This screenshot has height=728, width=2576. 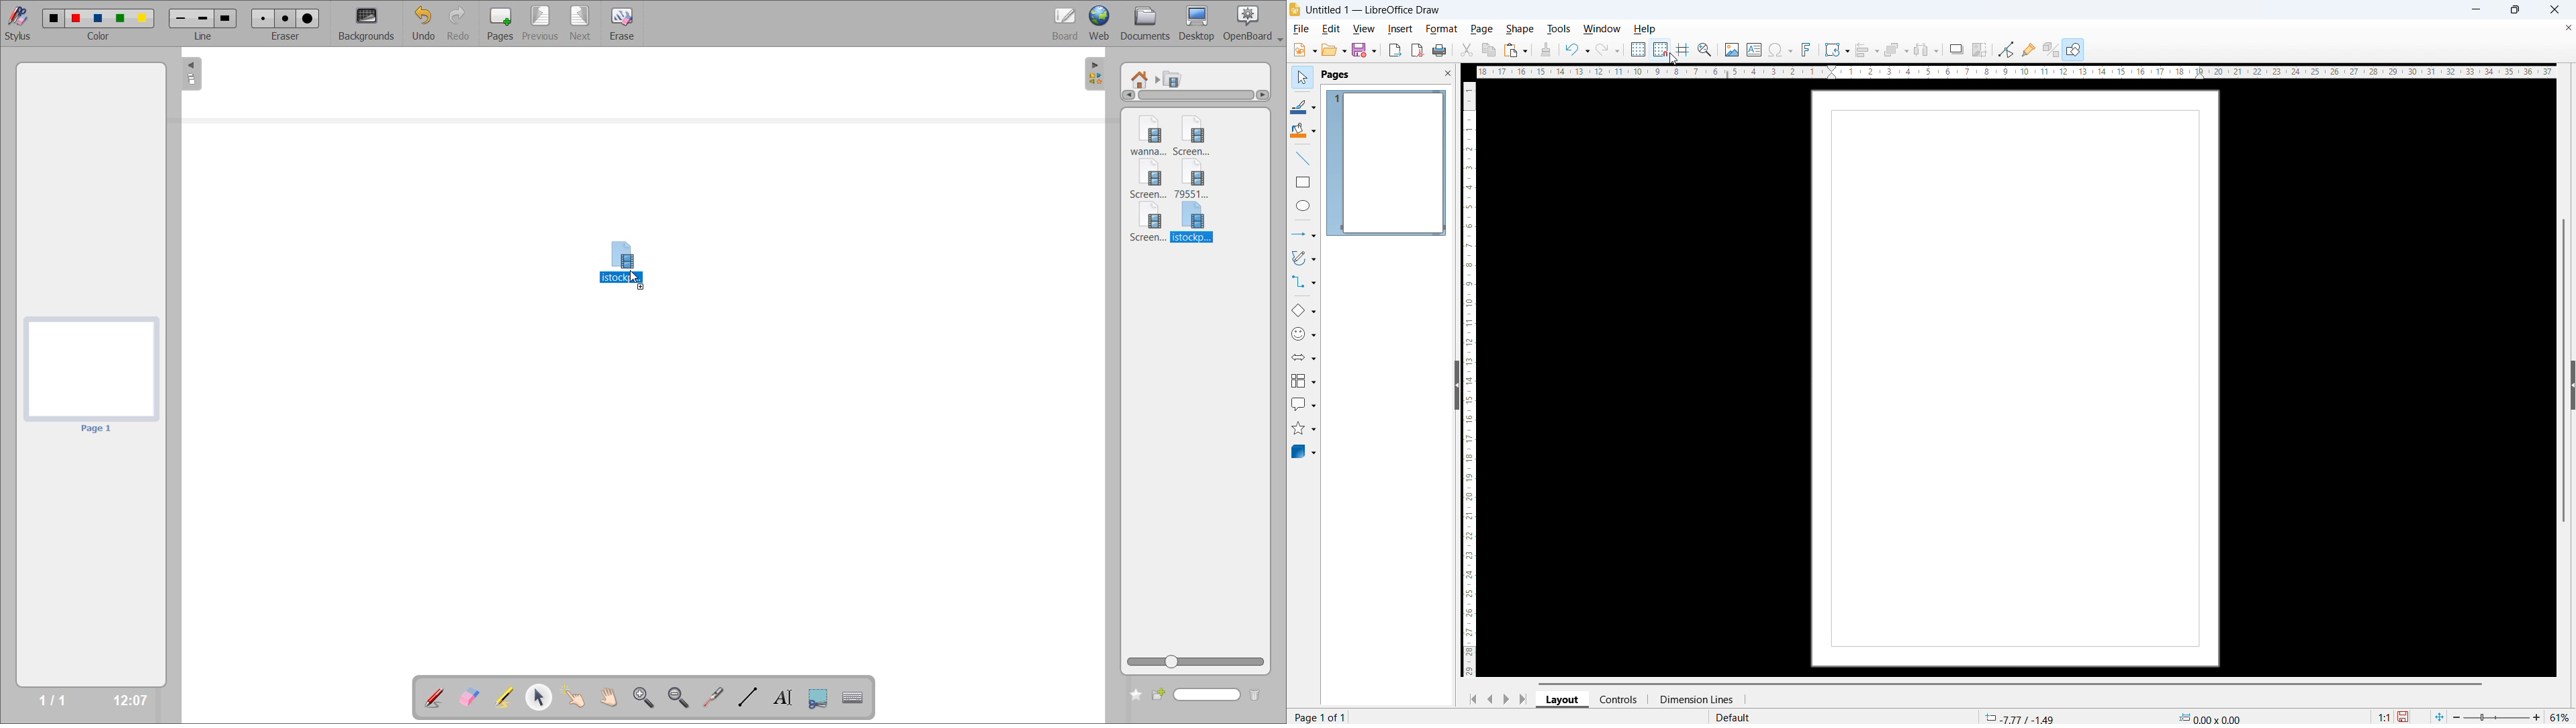 I want to click on delete, so click(x=1255, y=696).